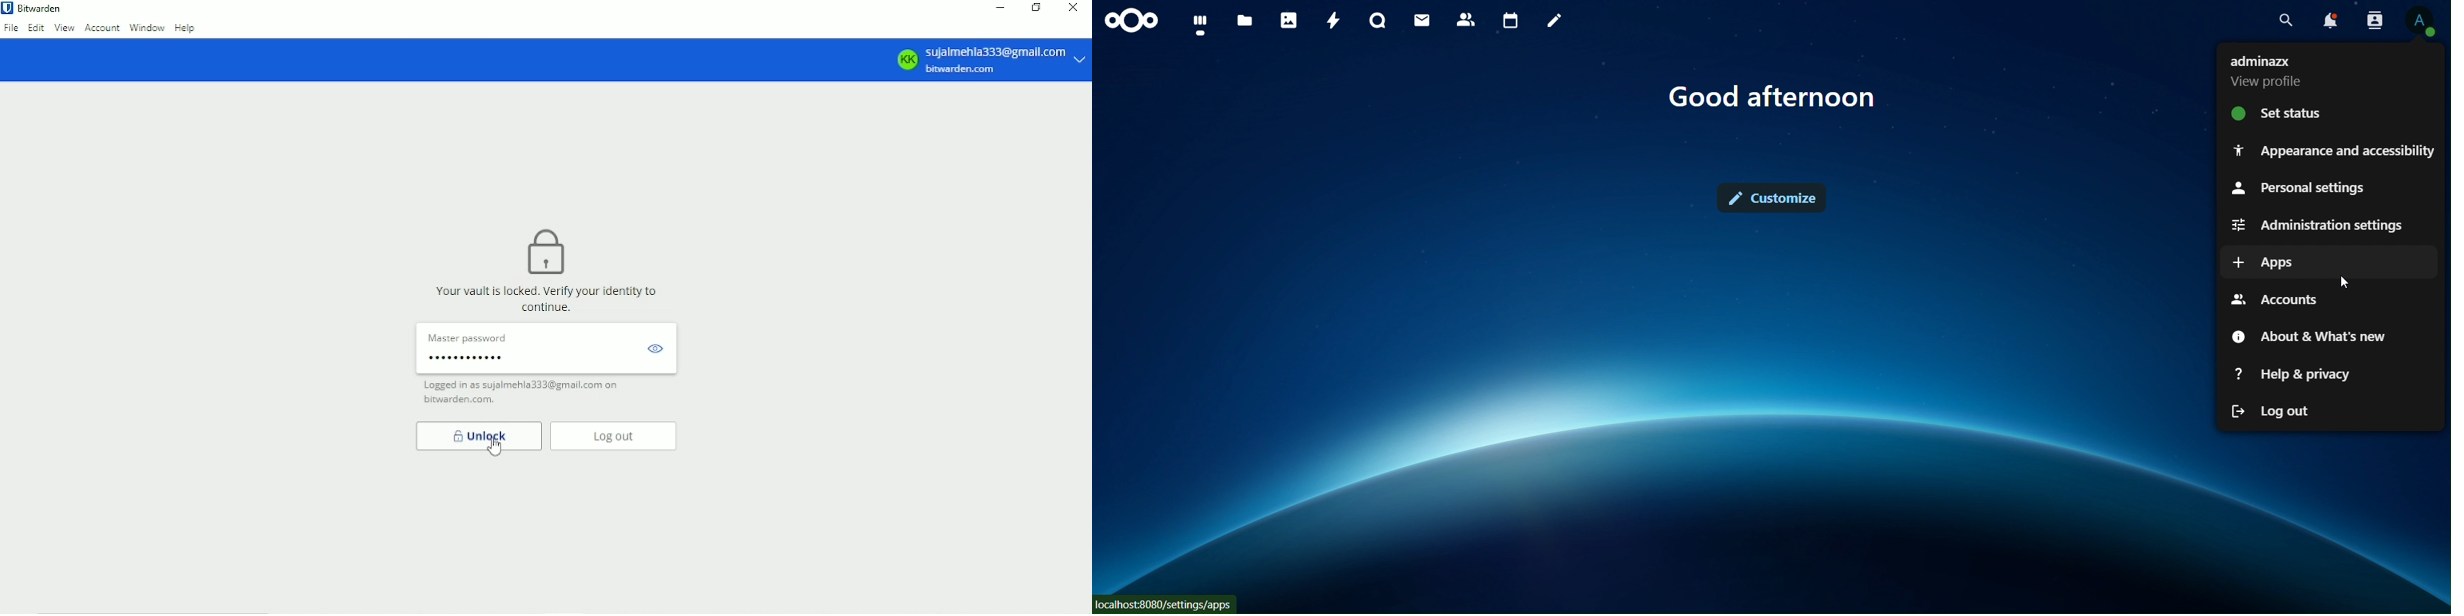 The width and height of the screenshot is (2464, 616). What do you see at coordinates (2331, 23) in the screenshot?
I see `notifications` at bounding box center [2331, 23].